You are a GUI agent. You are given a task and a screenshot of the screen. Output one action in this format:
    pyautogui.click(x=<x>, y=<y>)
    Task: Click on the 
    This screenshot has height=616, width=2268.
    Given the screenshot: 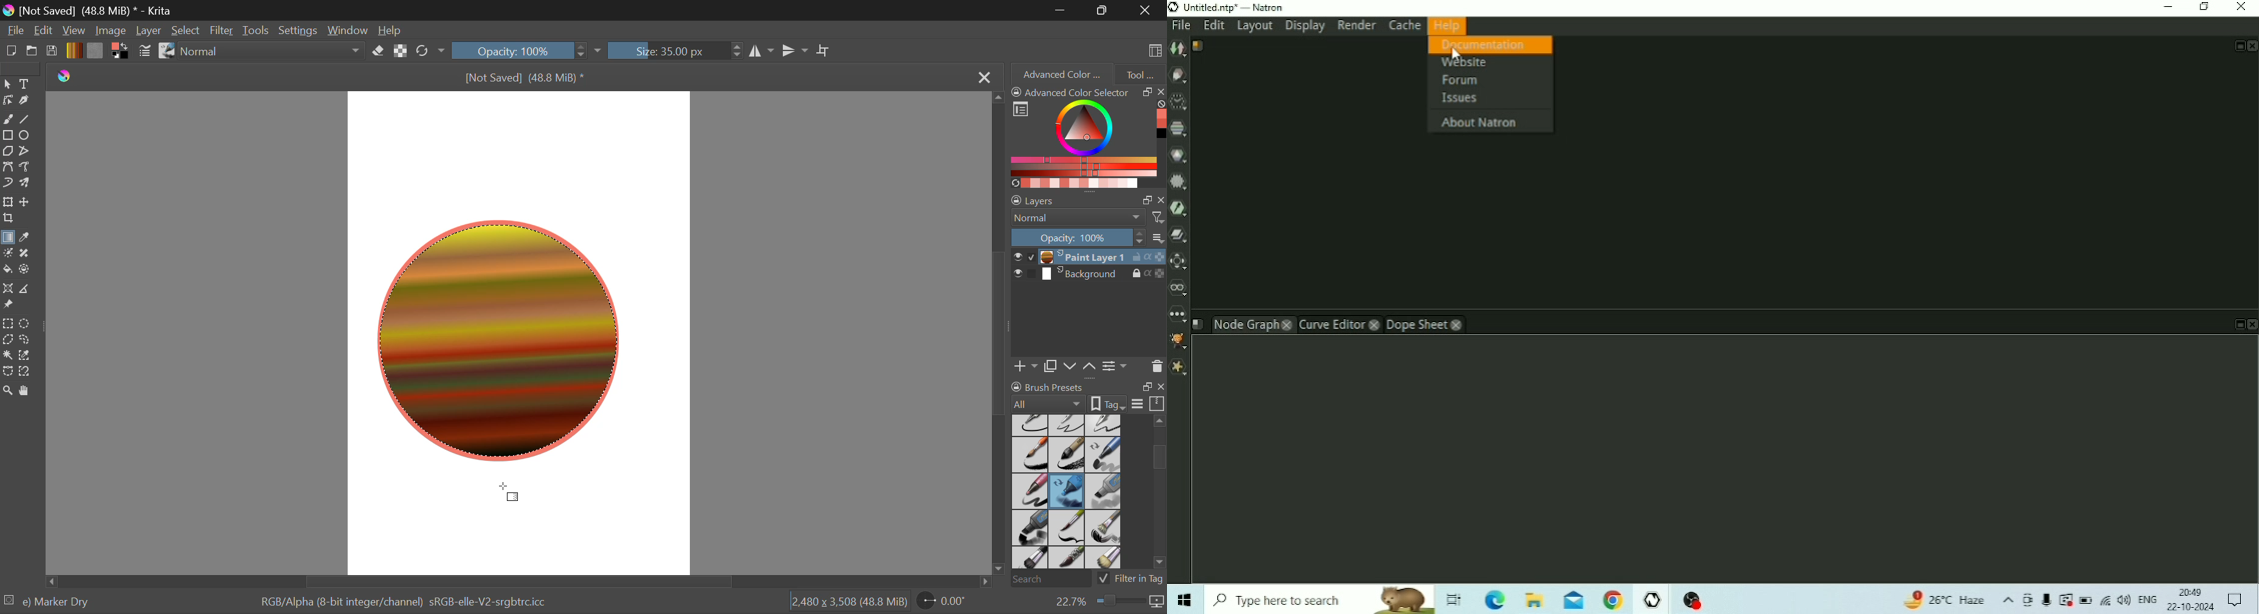 What is the action you would take?
    pyautogui.click(x=180, y=78)
    